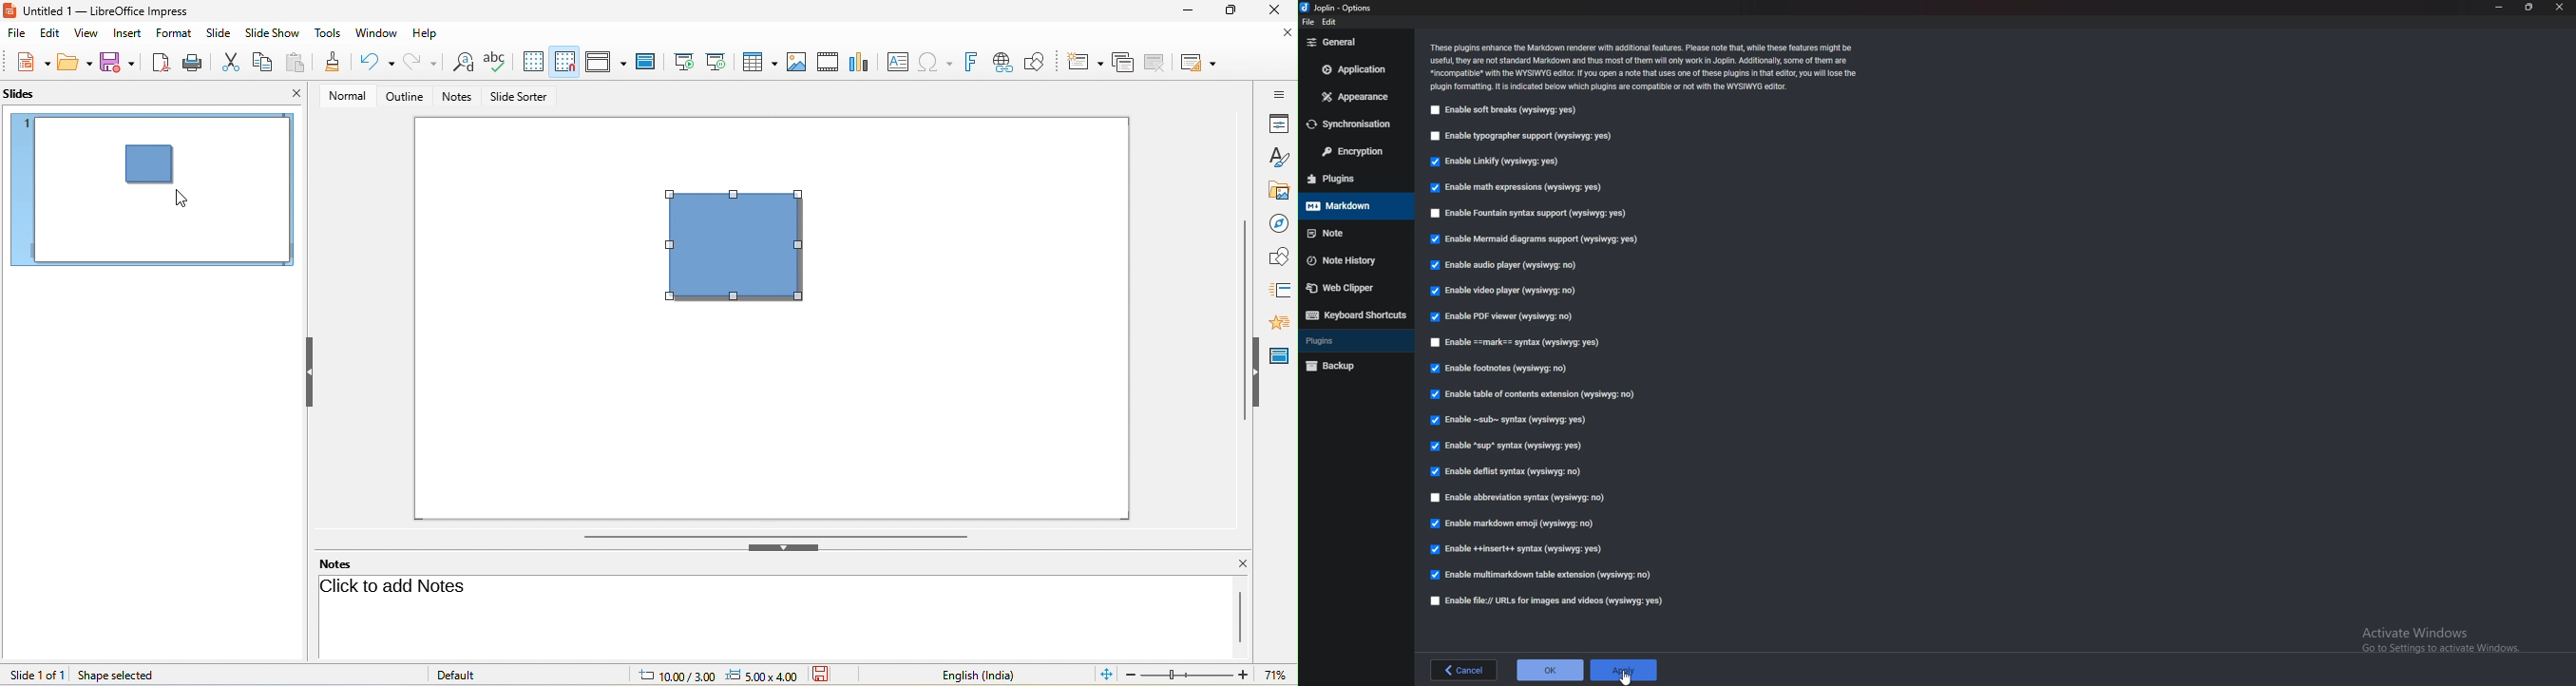  I want to click on slides, so click(23, 93).